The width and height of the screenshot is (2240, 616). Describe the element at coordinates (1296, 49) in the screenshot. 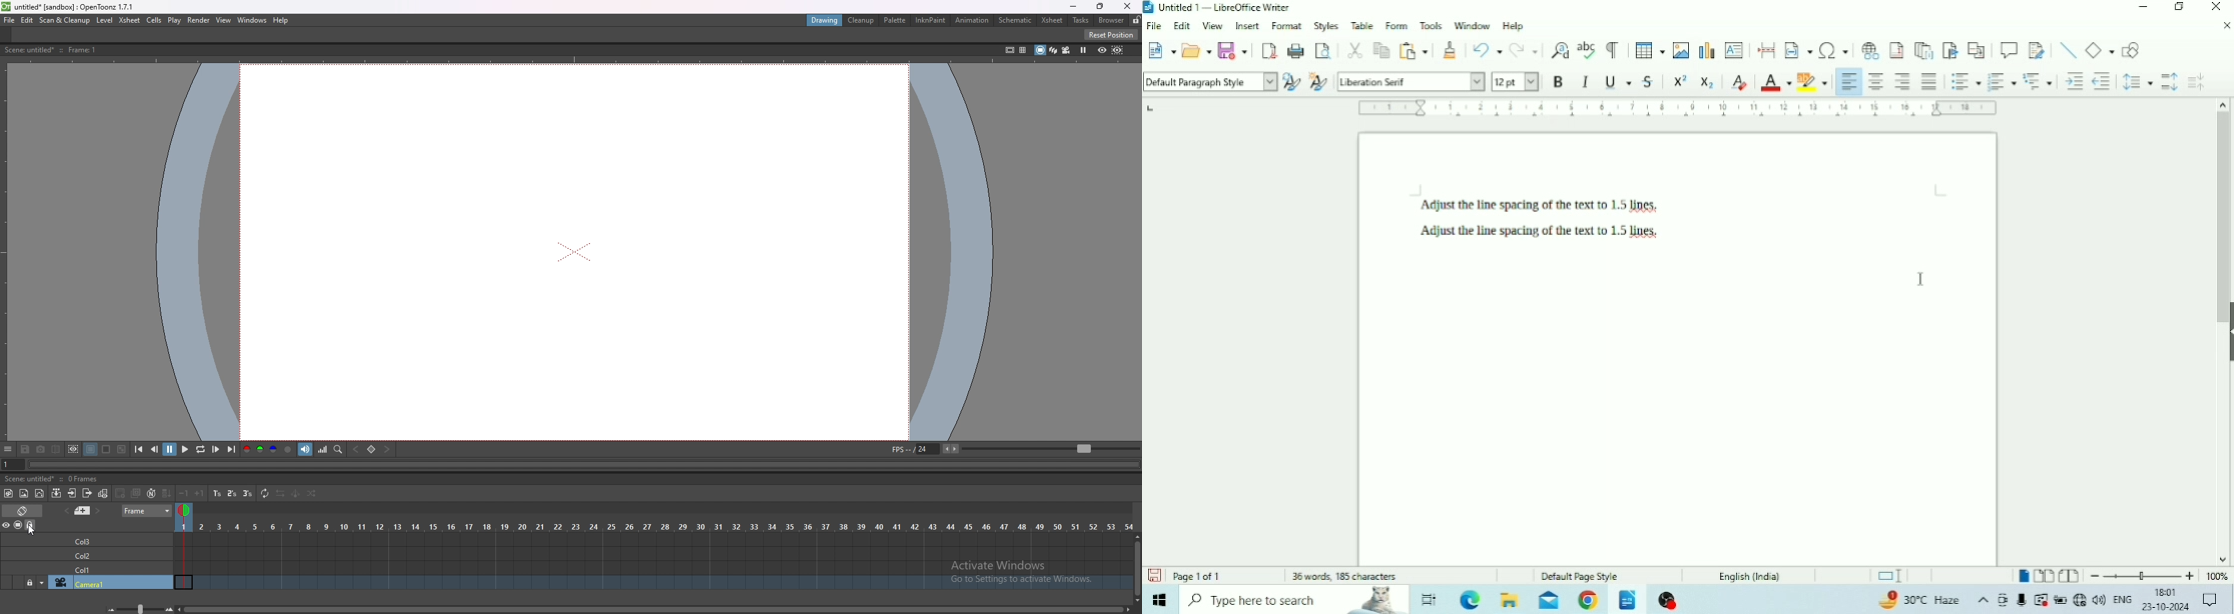

I see `Print` at that location.